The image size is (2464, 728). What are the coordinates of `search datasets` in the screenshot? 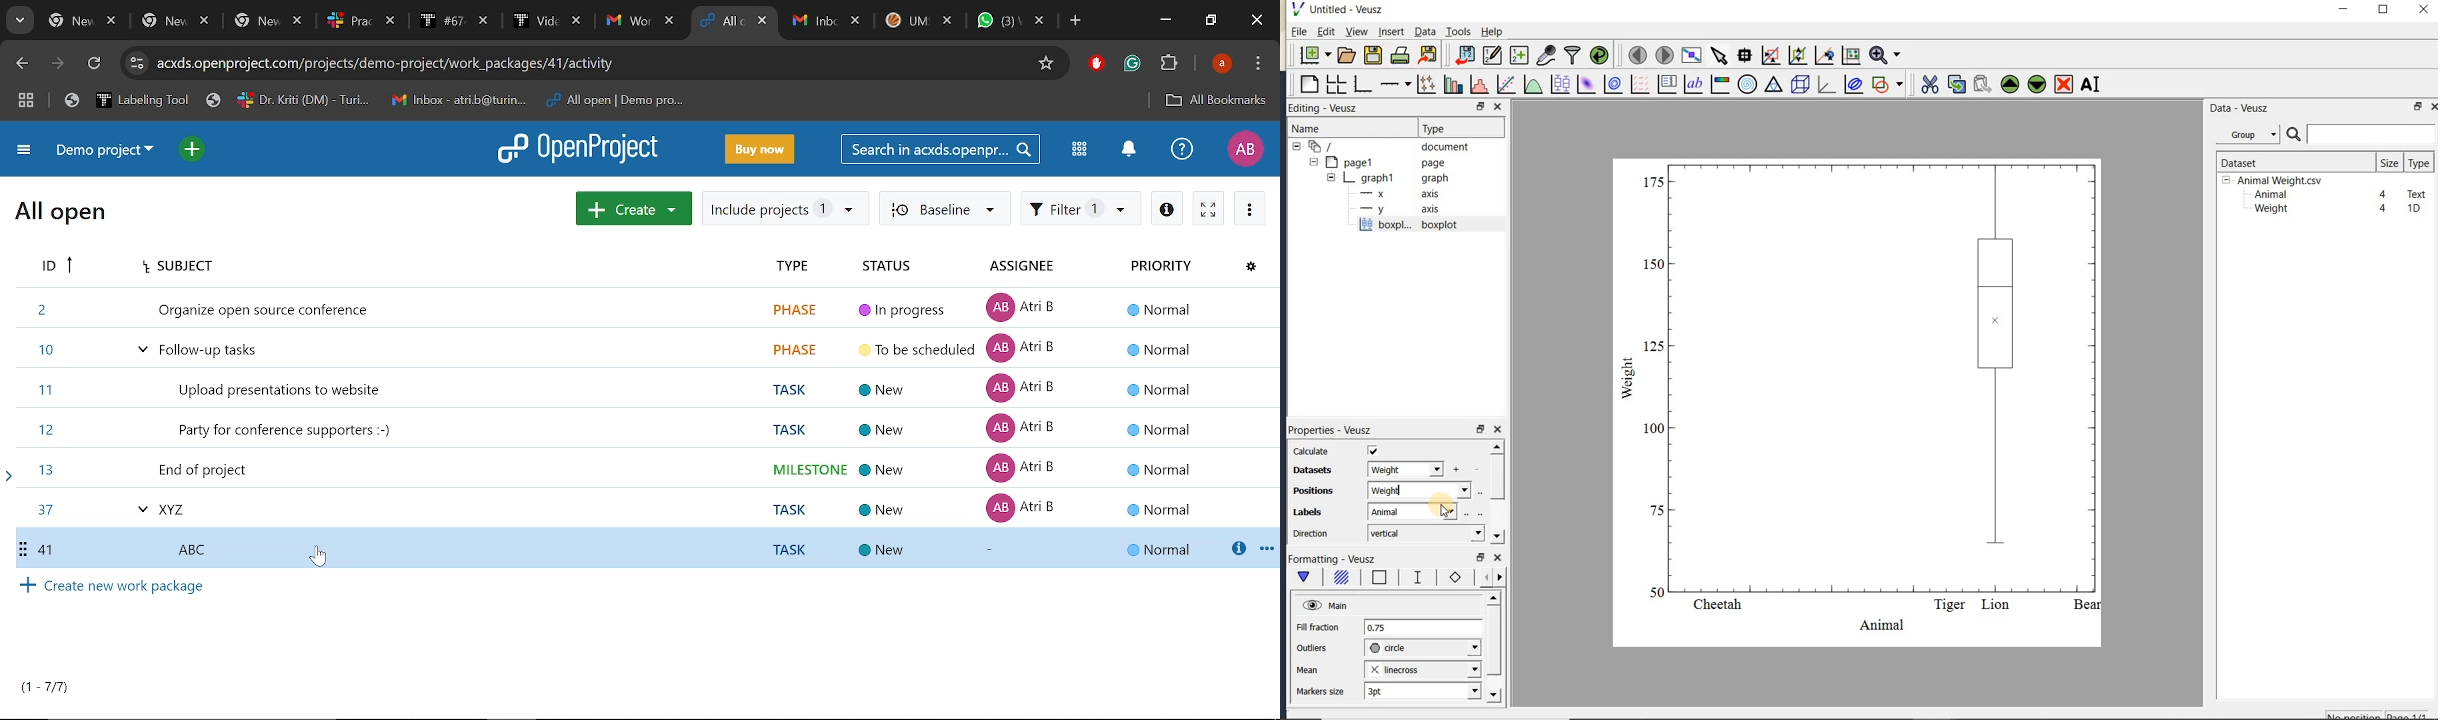 It's located at (2361, 134).